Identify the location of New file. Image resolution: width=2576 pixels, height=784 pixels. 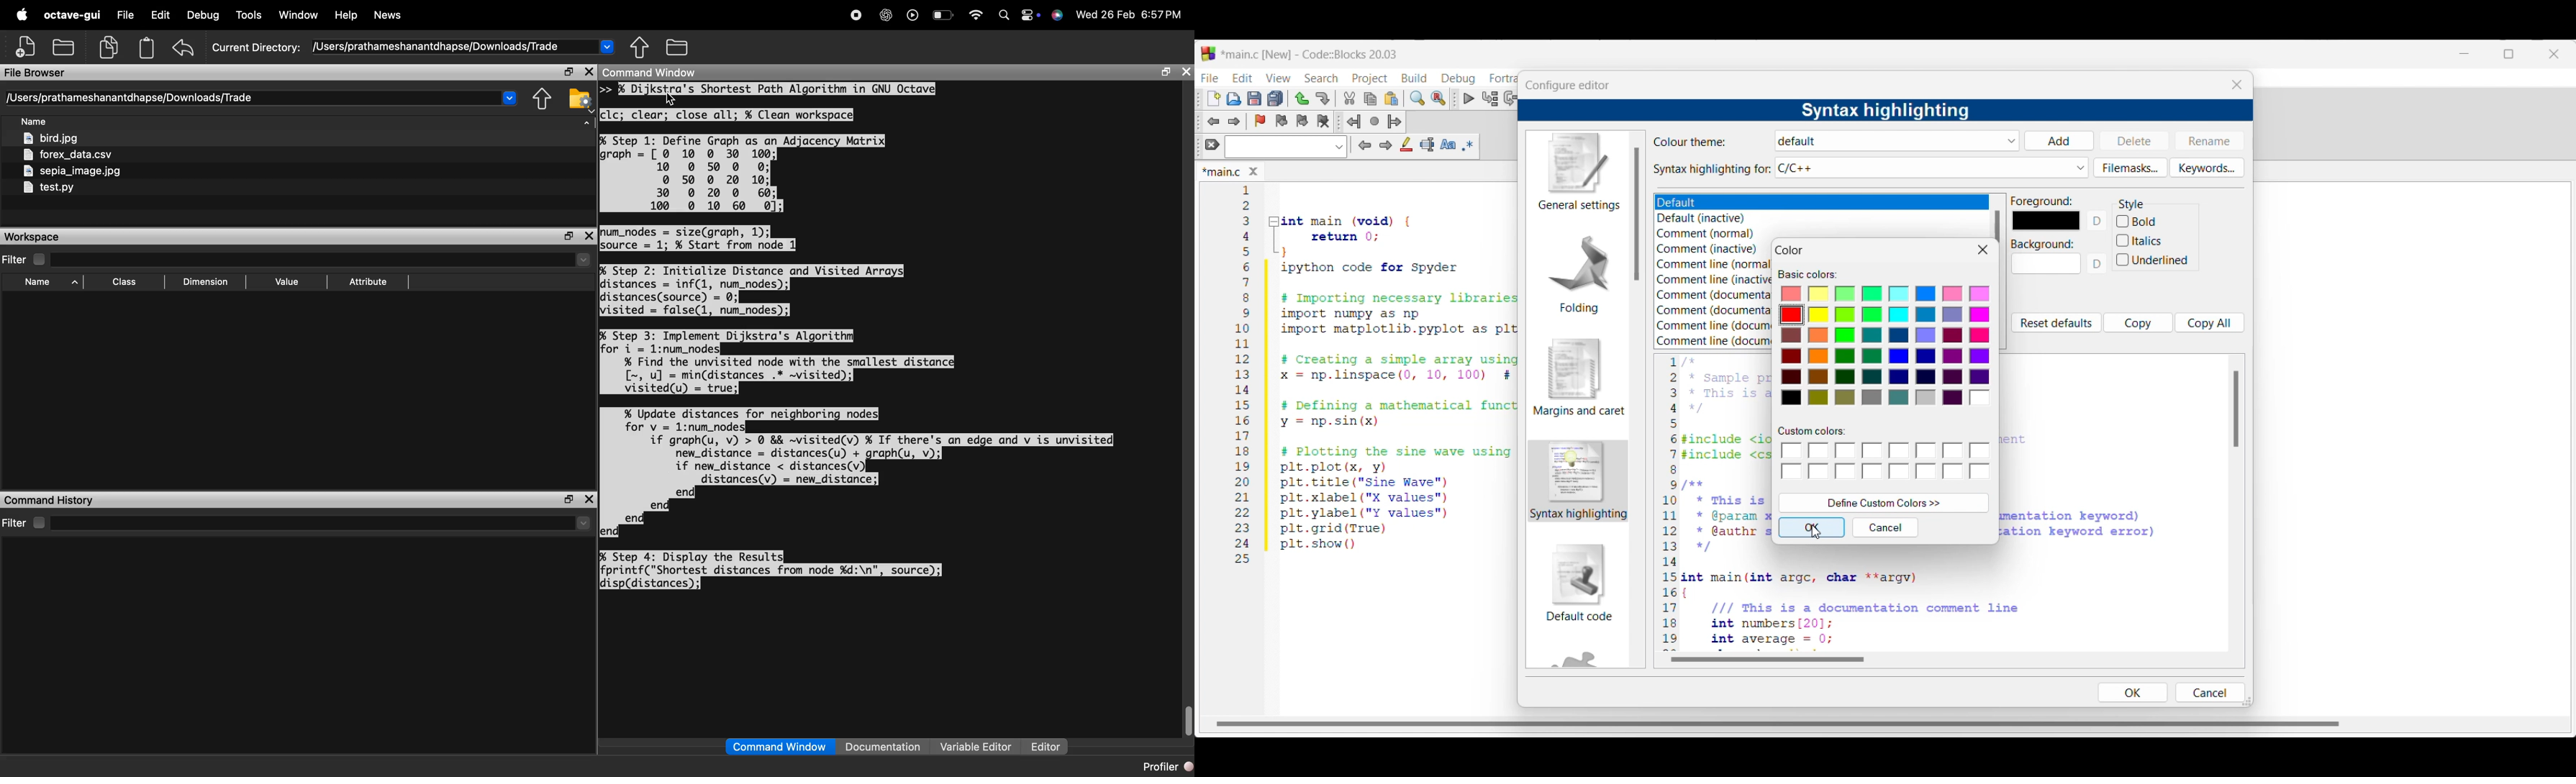
(1214, 99).